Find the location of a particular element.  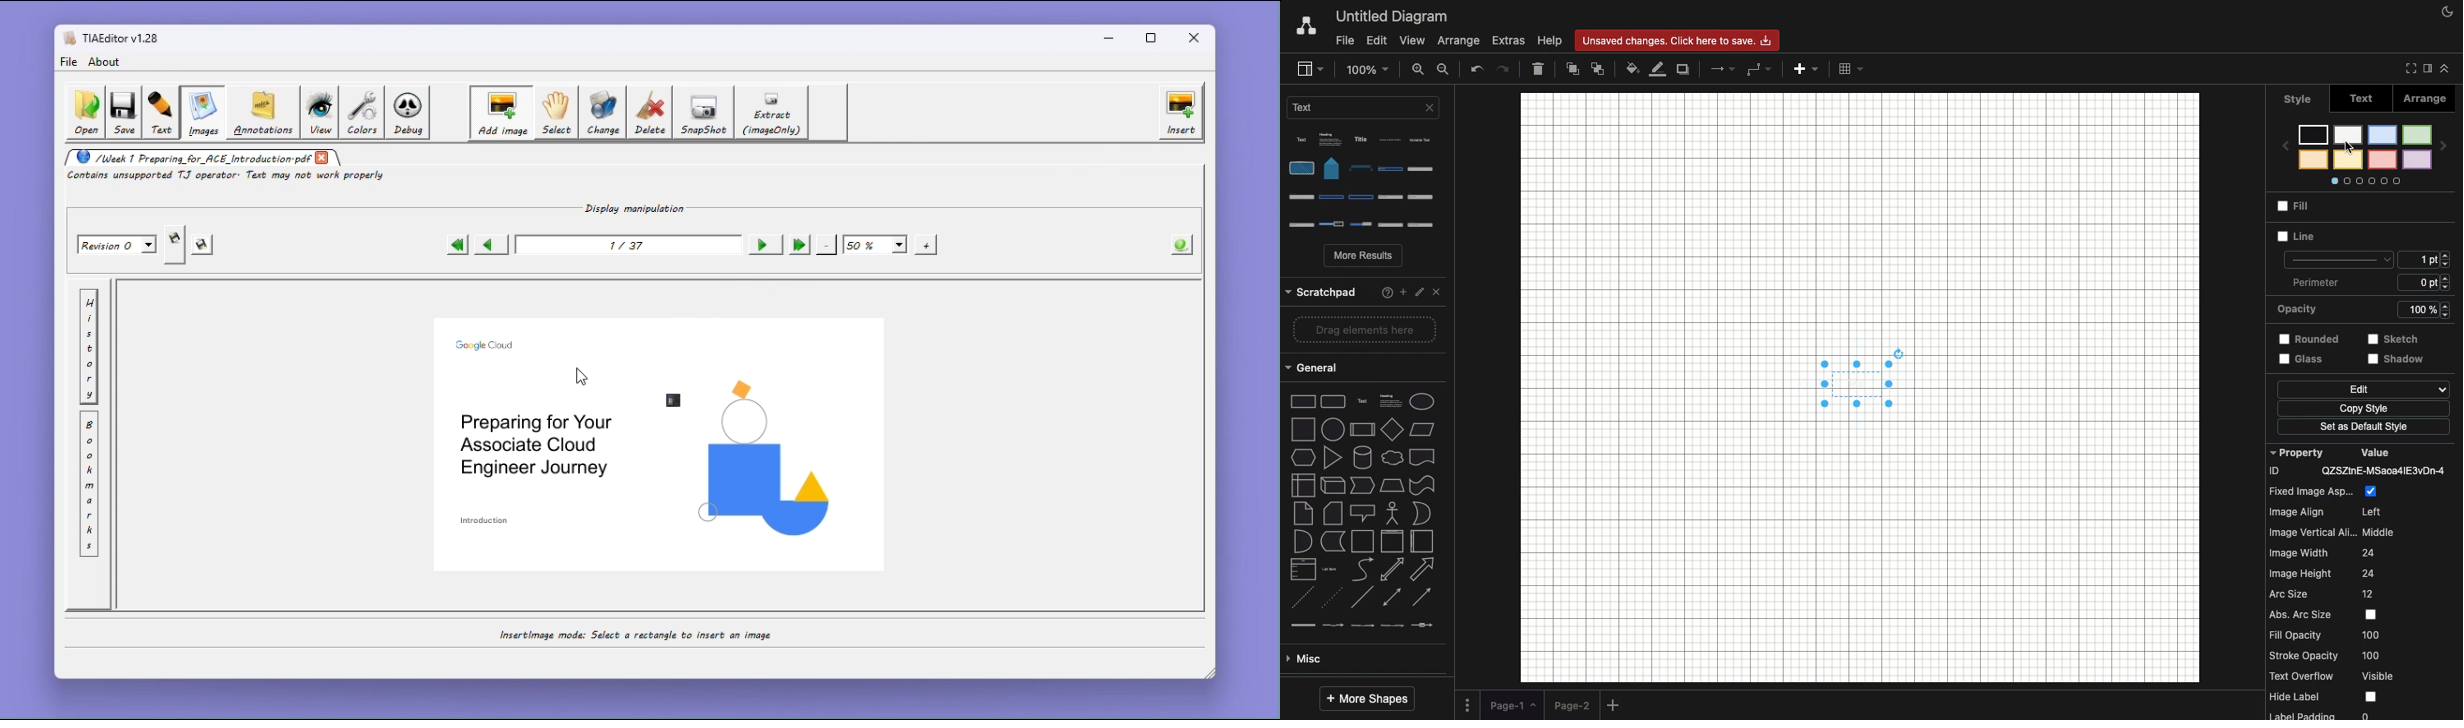

Redo is located at coordinates (1505, 68).